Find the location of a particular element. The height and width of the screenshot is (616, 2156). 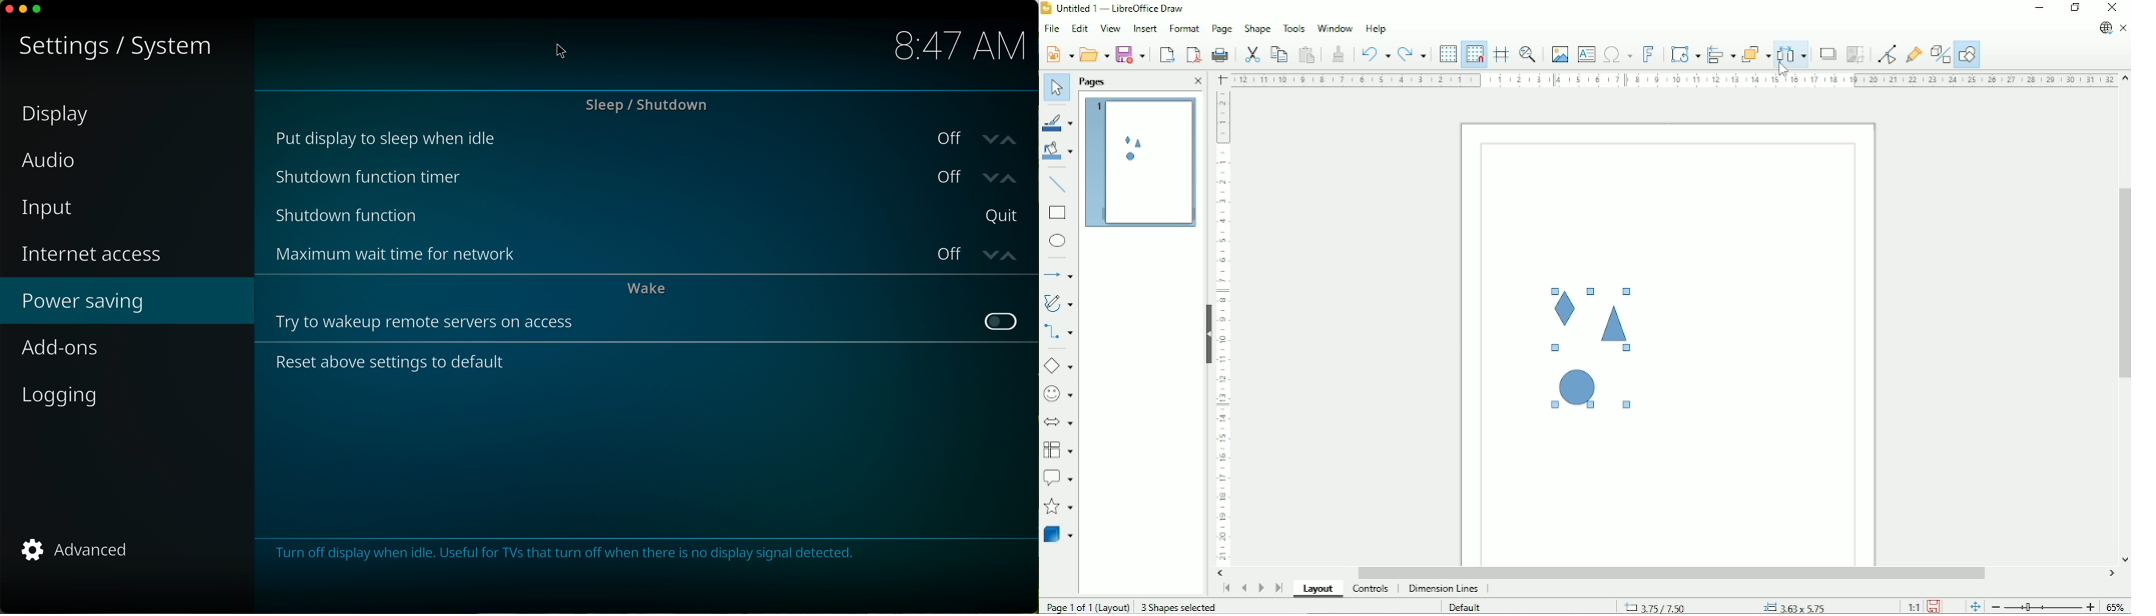

Connectors is located at coordinates (1058, 333).